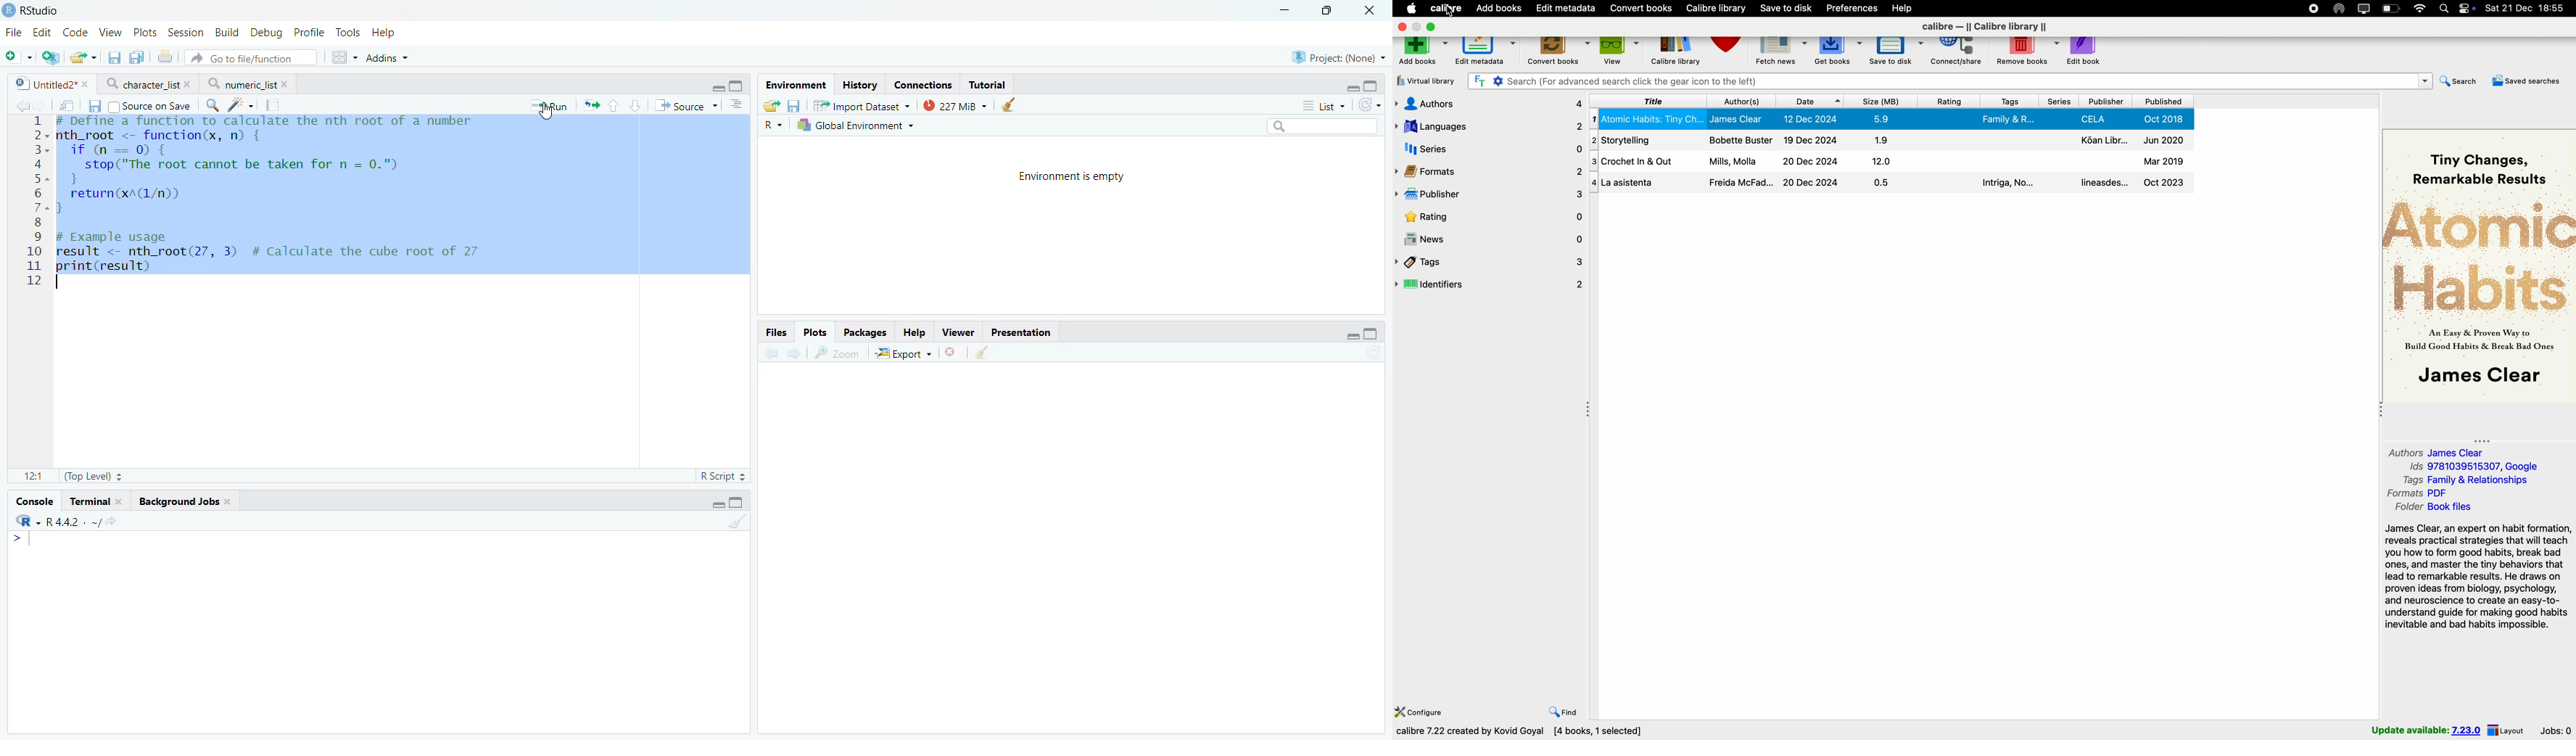  Describe the element at coordinates (717, 86) in the screenshot. I see `Hide` at that location.